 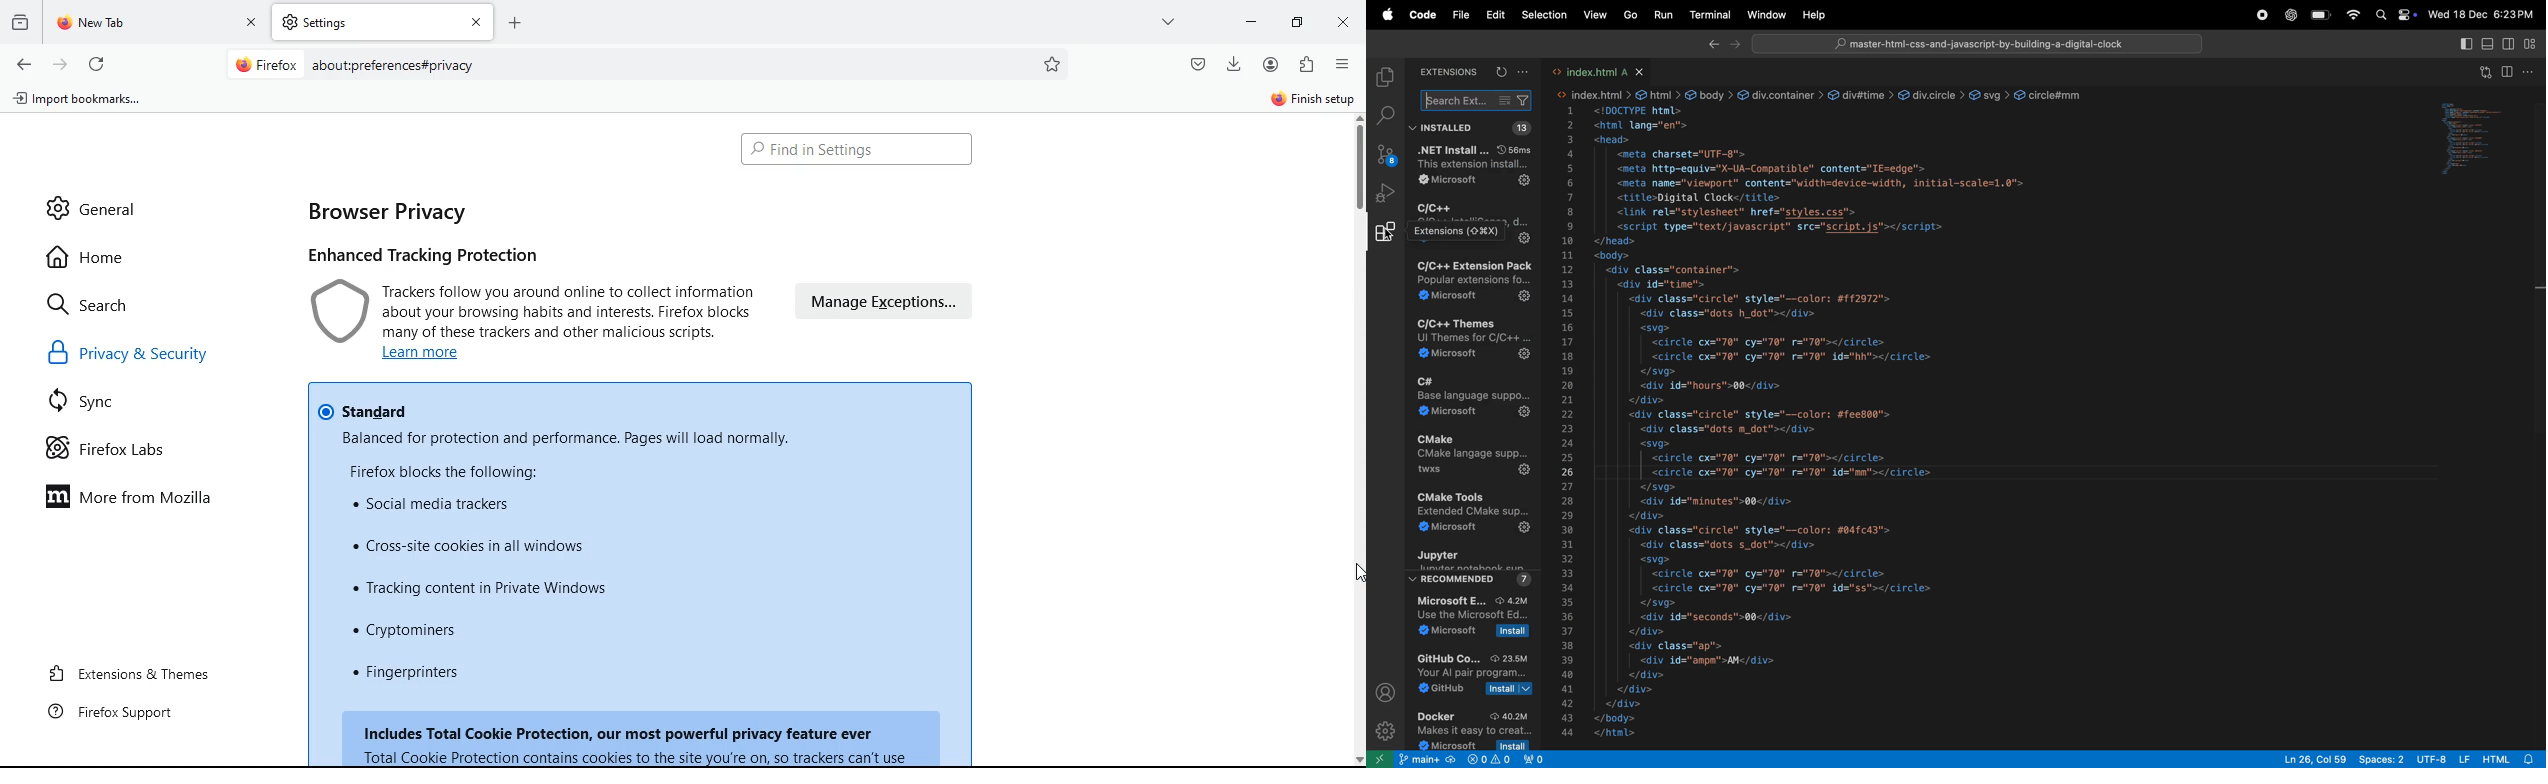 I want to click on historic, so click(x=23, y=21).